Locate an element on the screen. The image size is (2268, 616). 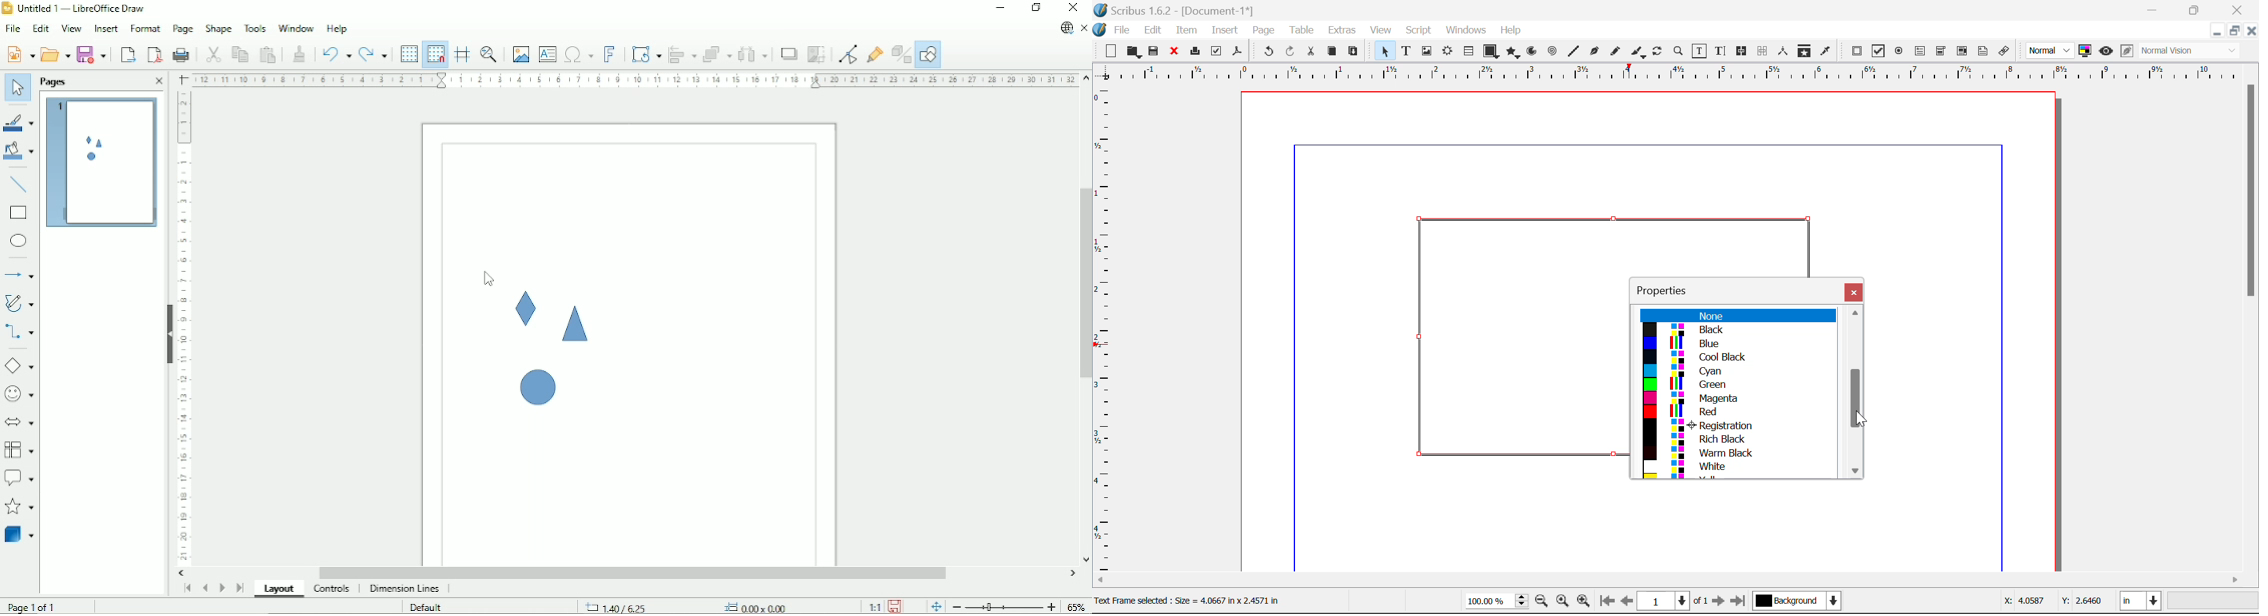
Edit Contents of Frame is located at coordinates (1700, 50).